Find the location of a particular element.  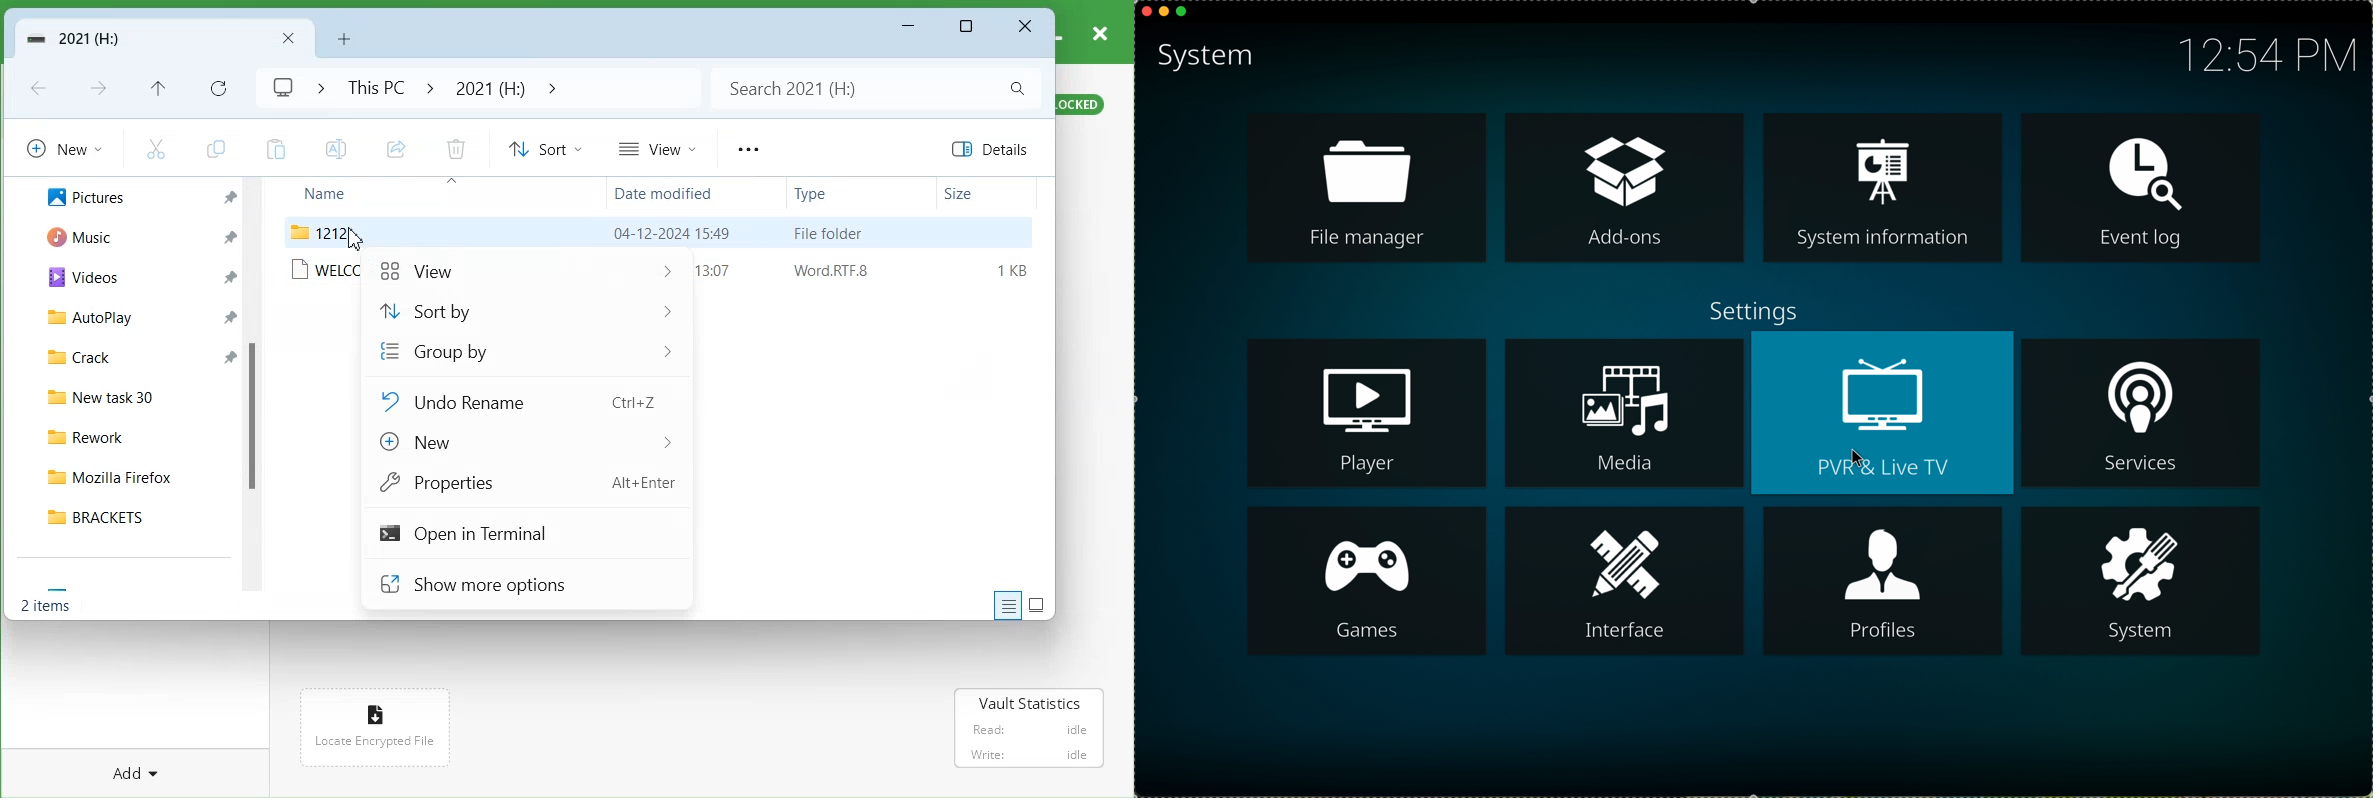

event log option is located at coordinates (2139, 189).